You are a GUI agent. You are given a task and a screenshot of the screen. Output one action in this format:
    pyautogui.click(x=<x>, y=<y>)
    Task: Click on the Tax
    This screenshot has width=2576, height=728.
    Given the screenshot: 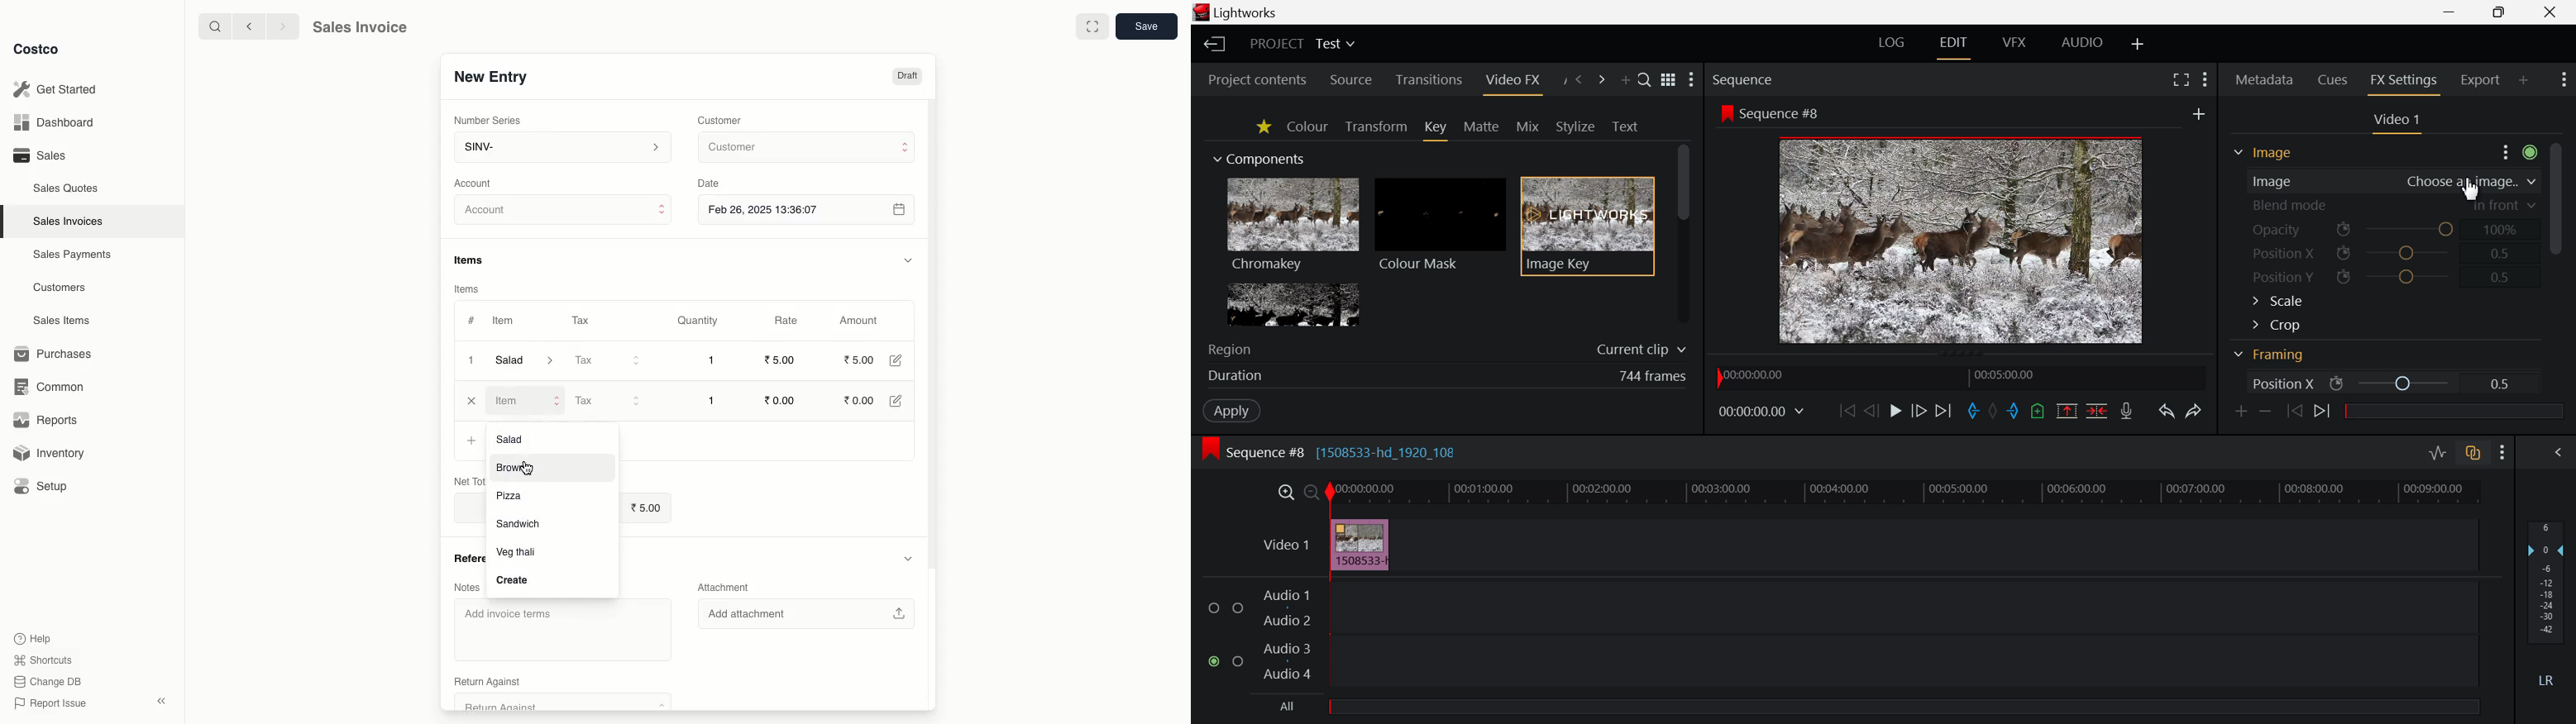 What is the action you would take?
    pyautogui.click(x=607, y=361)
    